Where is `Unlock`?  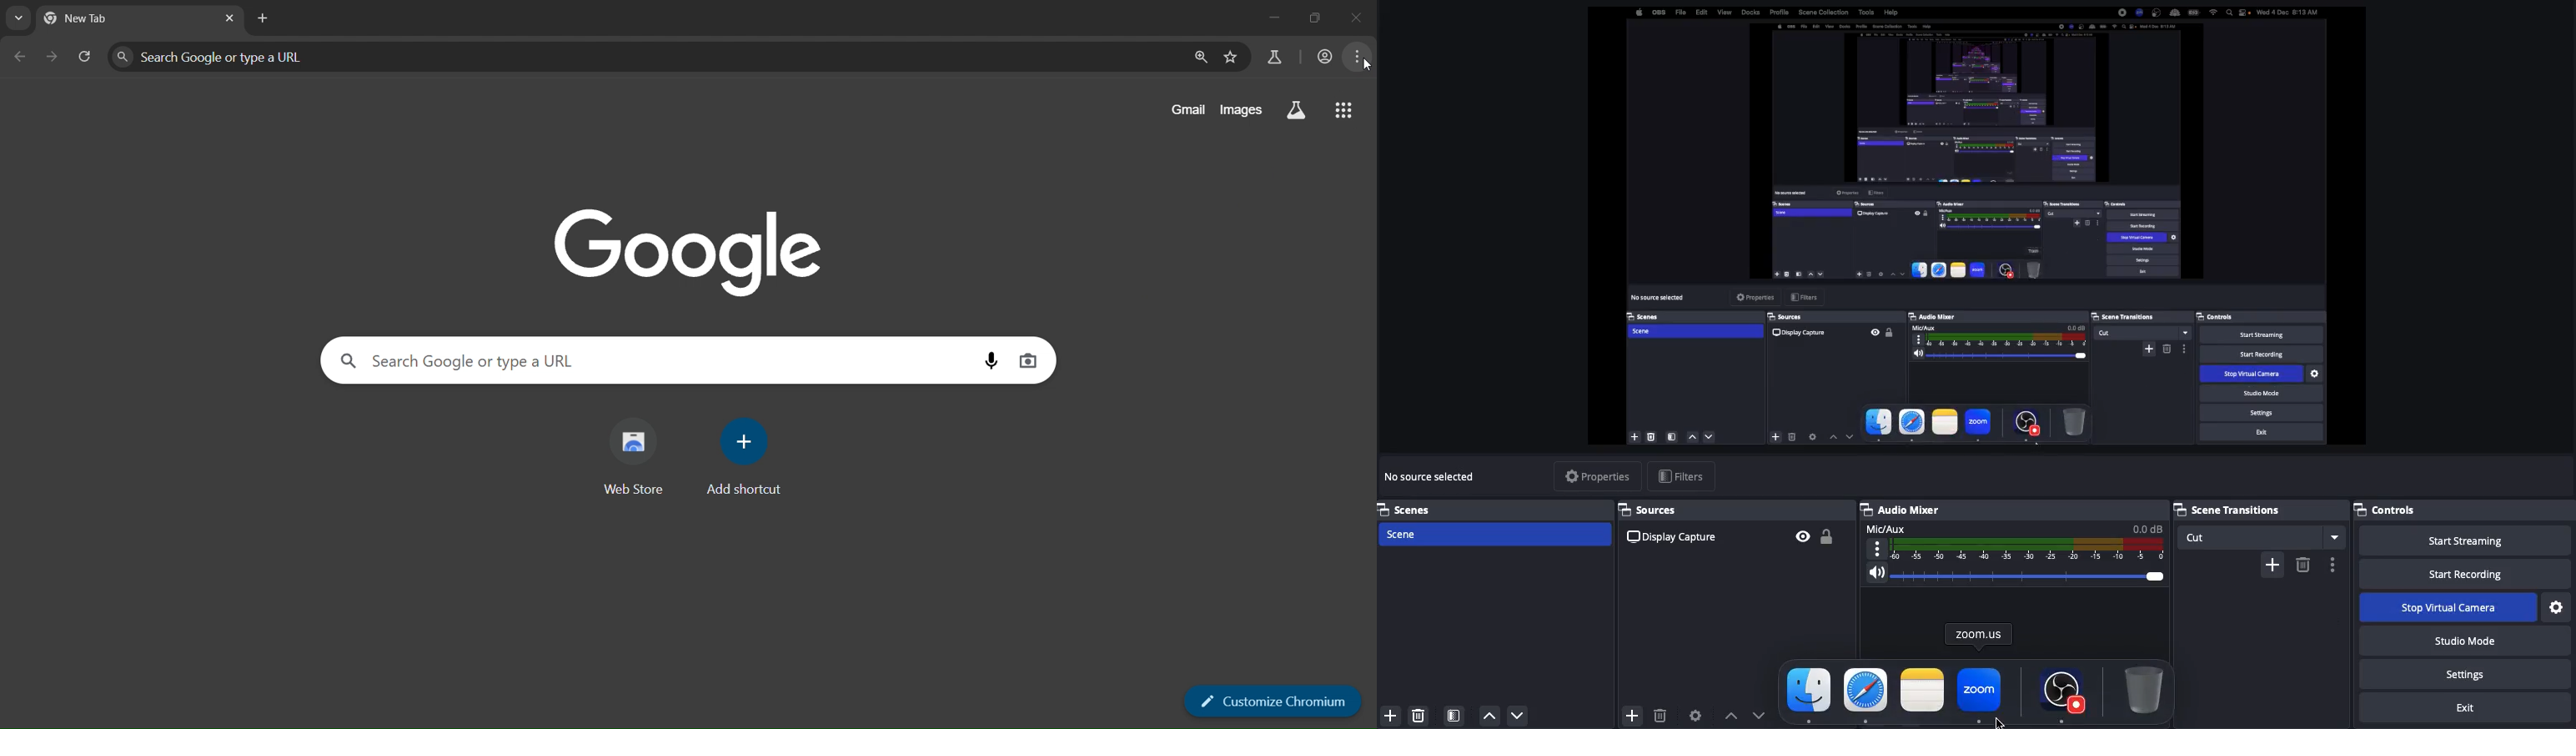
Unlock is located at coordinates (1830, 533).